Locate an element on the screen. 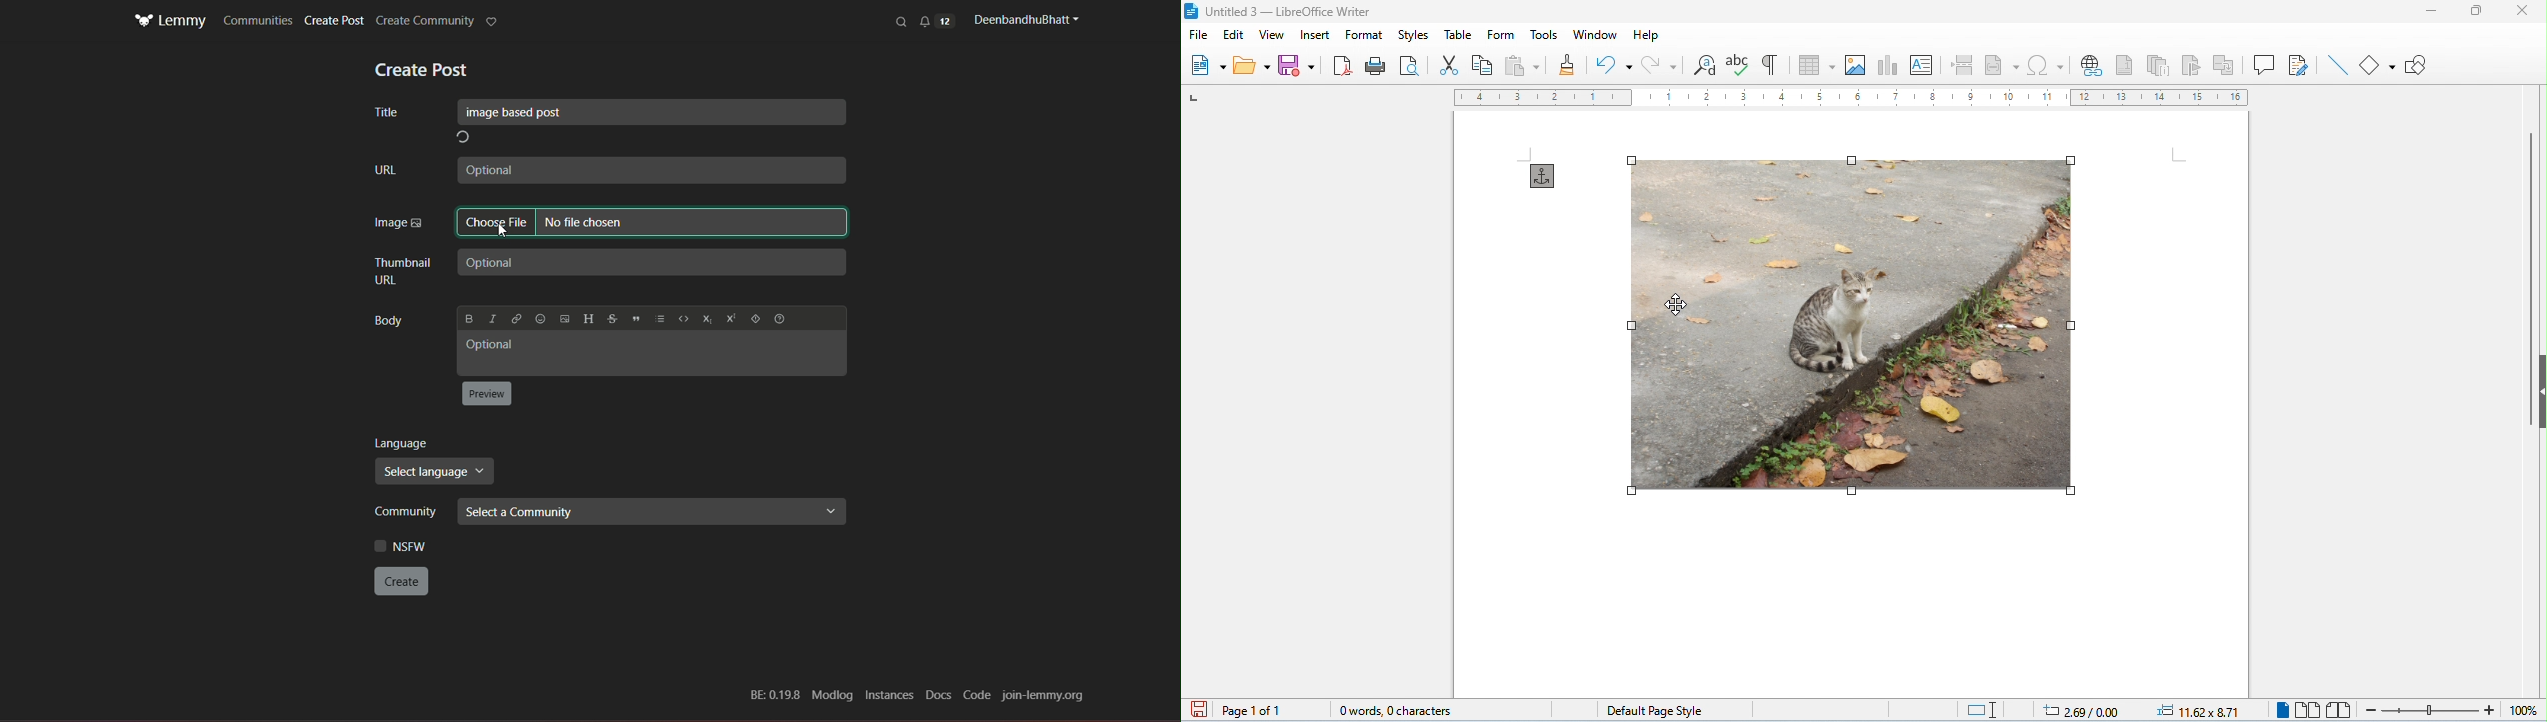 The image size is (2548, 728). print preview is located at coordinates (1410, 65).